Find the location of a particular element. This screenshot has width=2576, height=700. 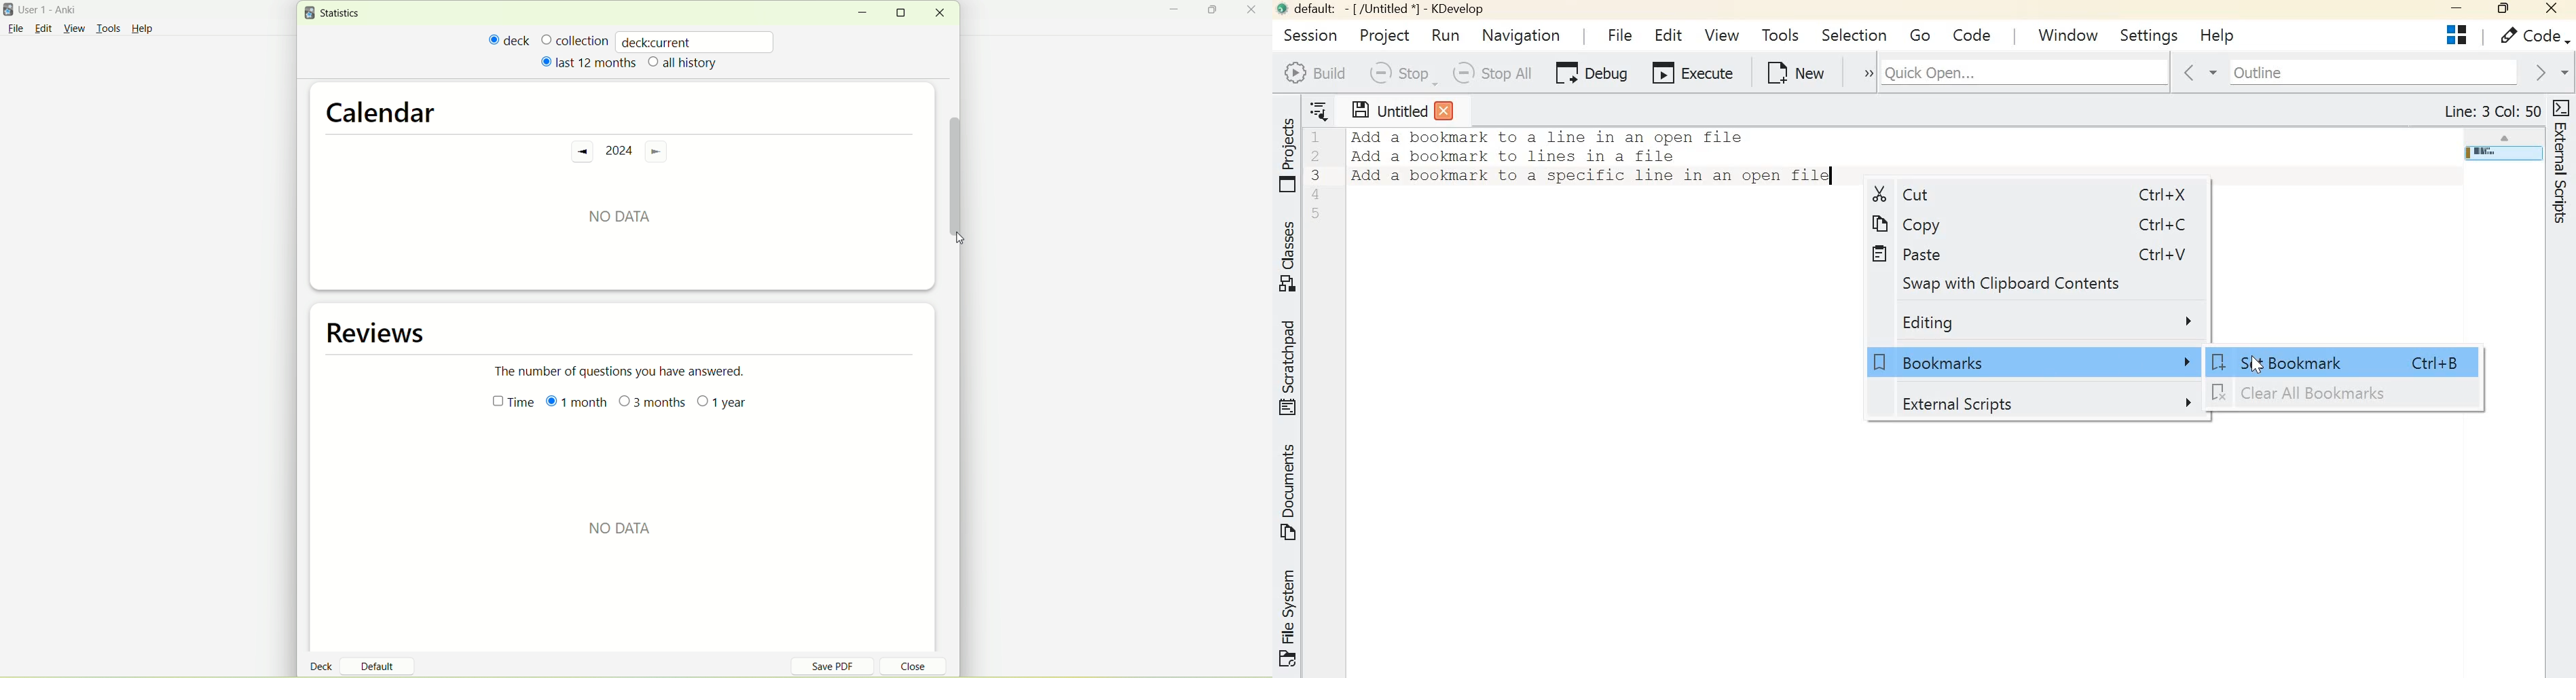

External scripts is located at coordinates (2045, 405).